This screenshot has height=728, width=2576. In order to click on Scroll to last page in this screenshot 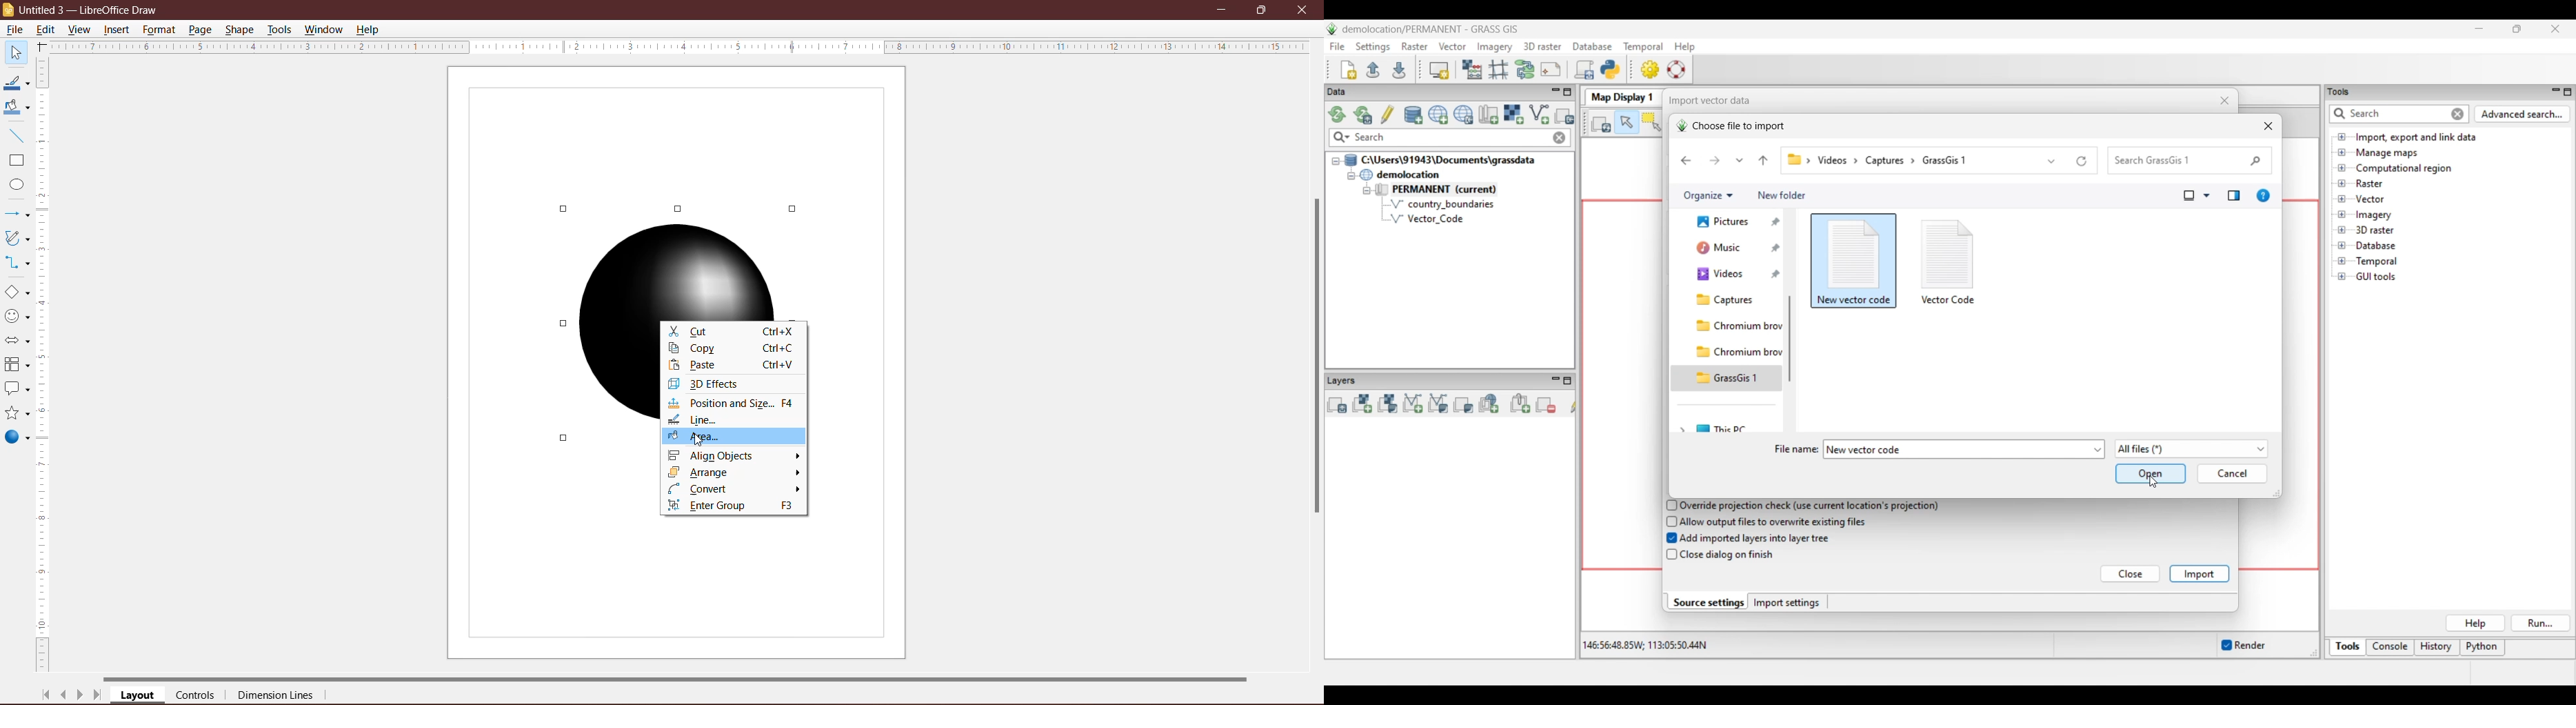, I will do `click(98, 697)`.